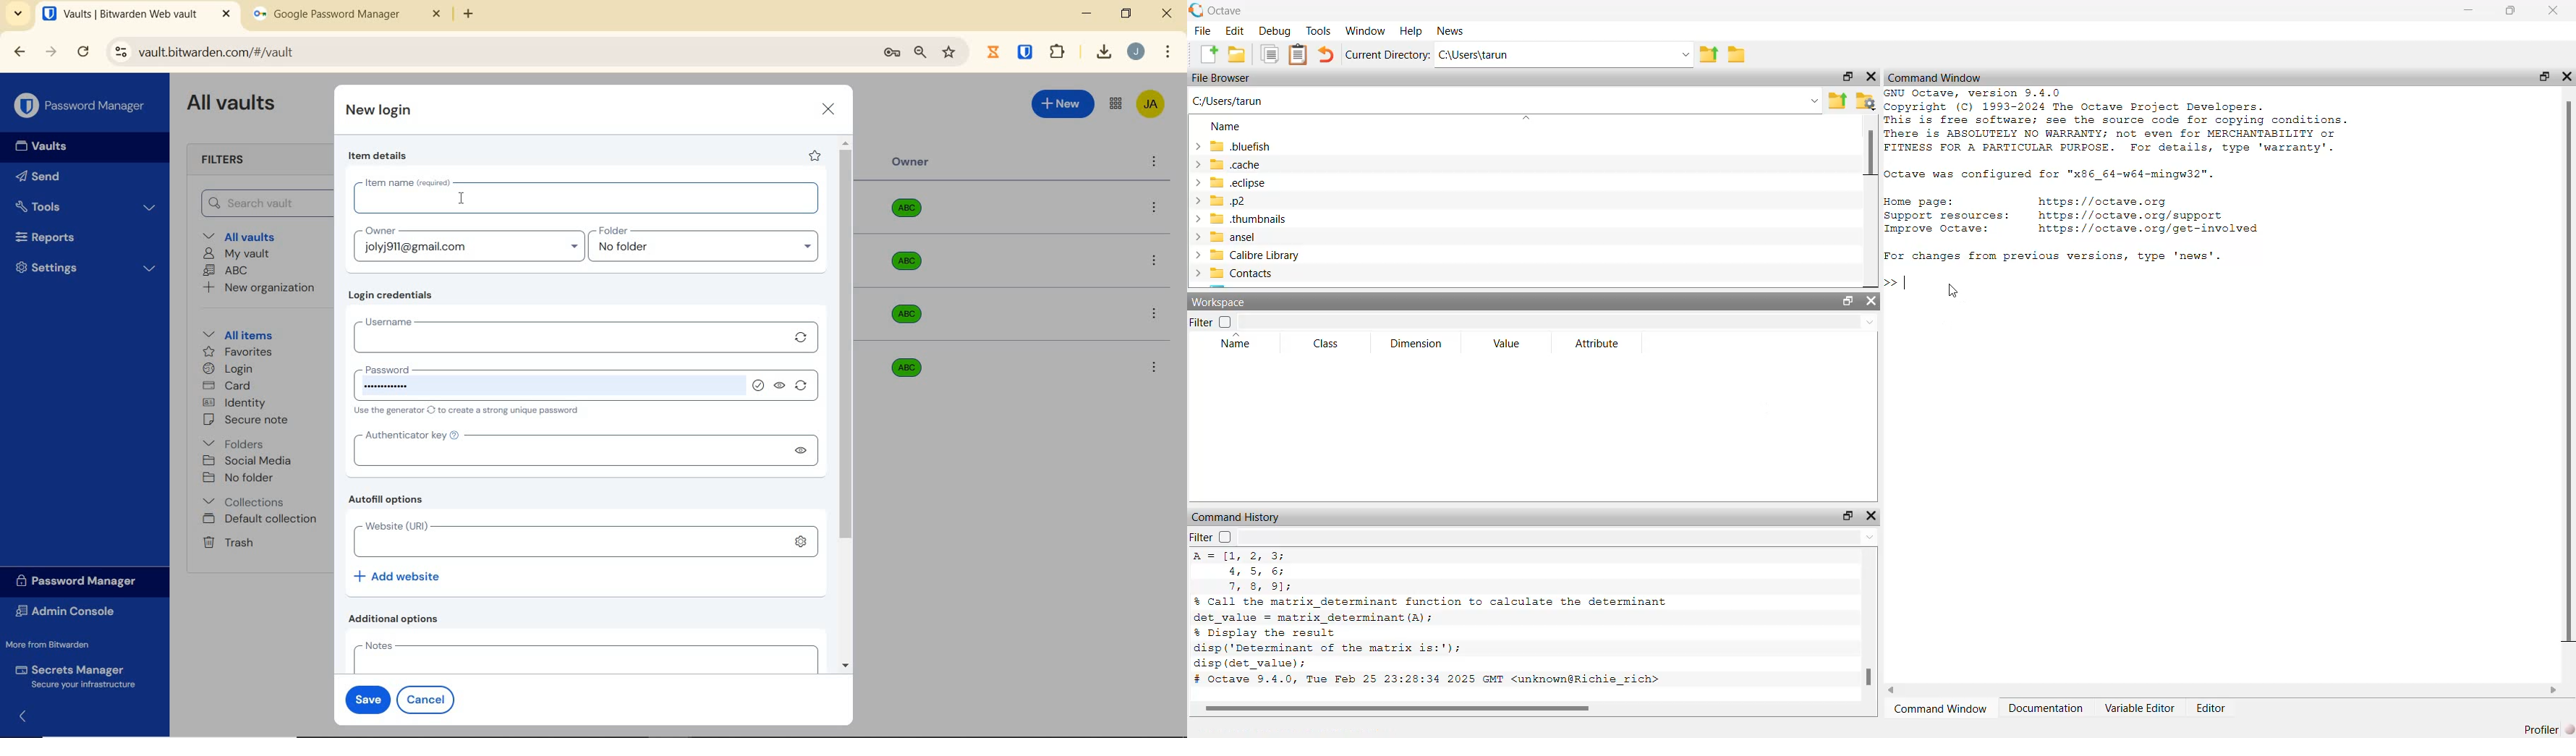 The height and width of the screenshot is (756, 2576). Describe the element at coordinates (1201, 538) in the screenshot. I see `filter` at that location.